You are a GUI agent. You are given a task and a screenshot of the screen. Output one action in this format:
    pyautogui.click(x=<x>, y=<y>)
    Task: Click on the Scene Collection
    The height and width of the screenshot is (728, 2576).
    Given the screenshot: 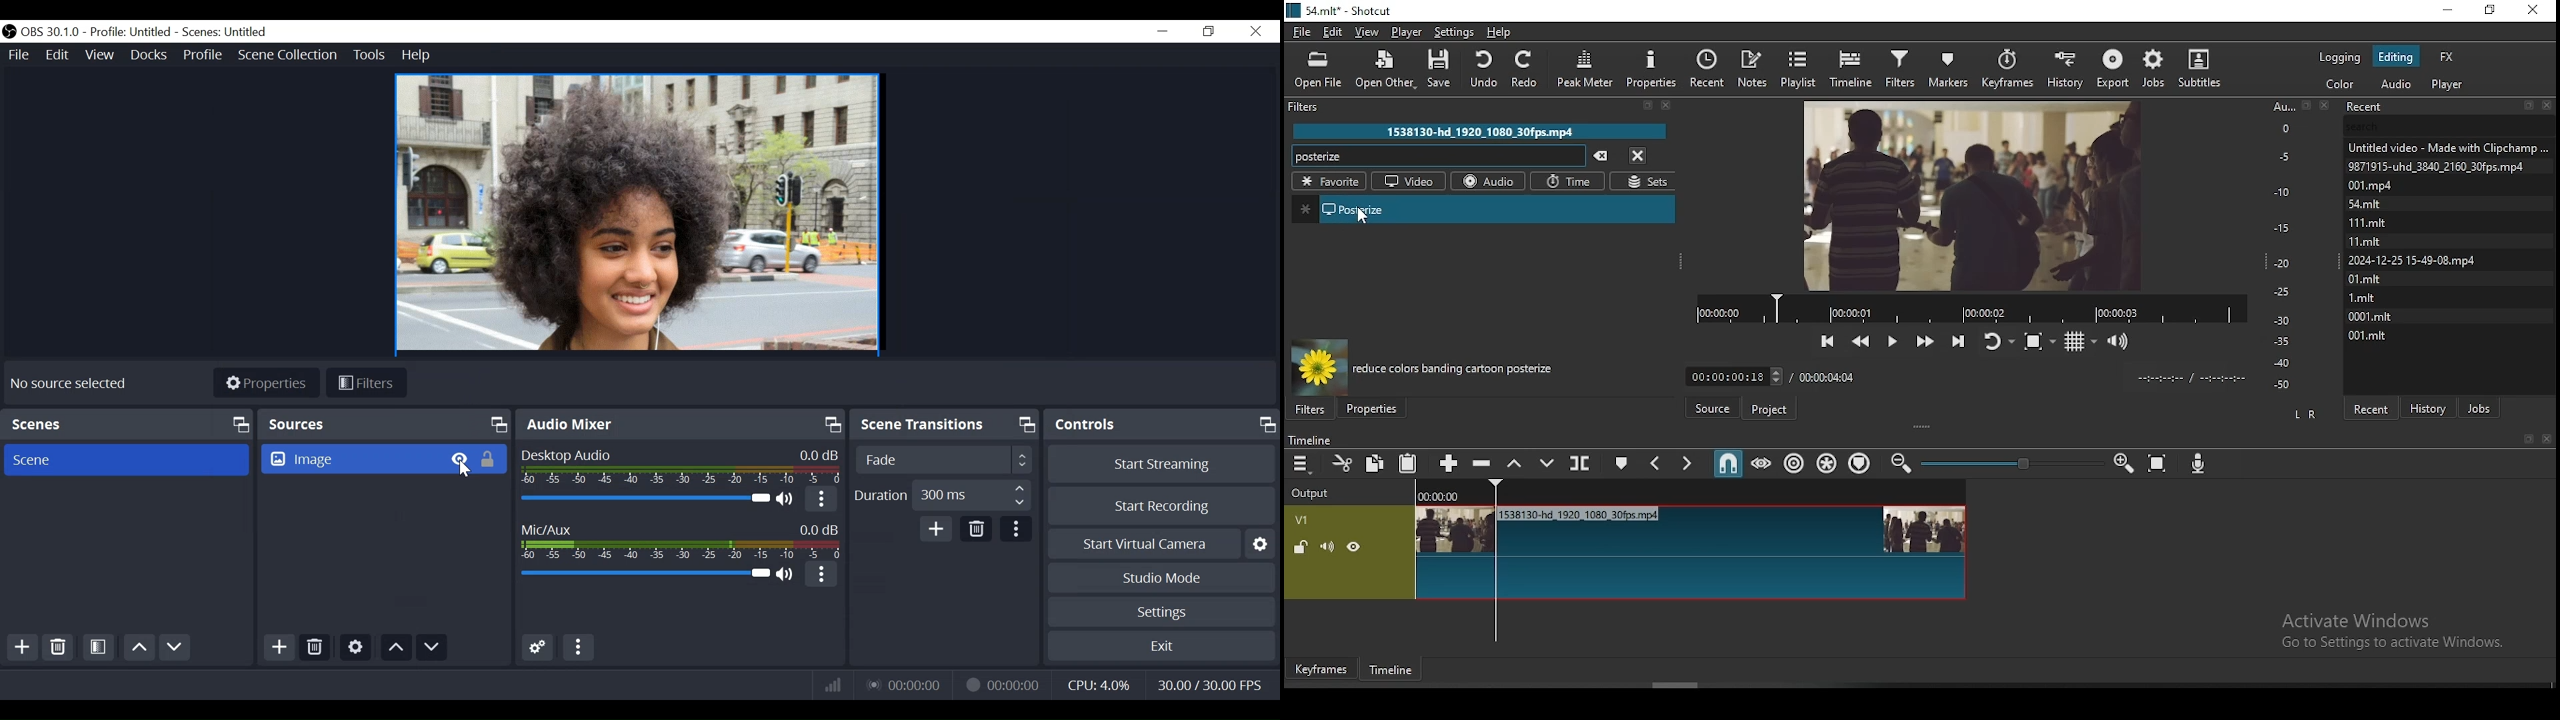 What is the action you would take?
    pyautogui.click(x=290, y=55)
    